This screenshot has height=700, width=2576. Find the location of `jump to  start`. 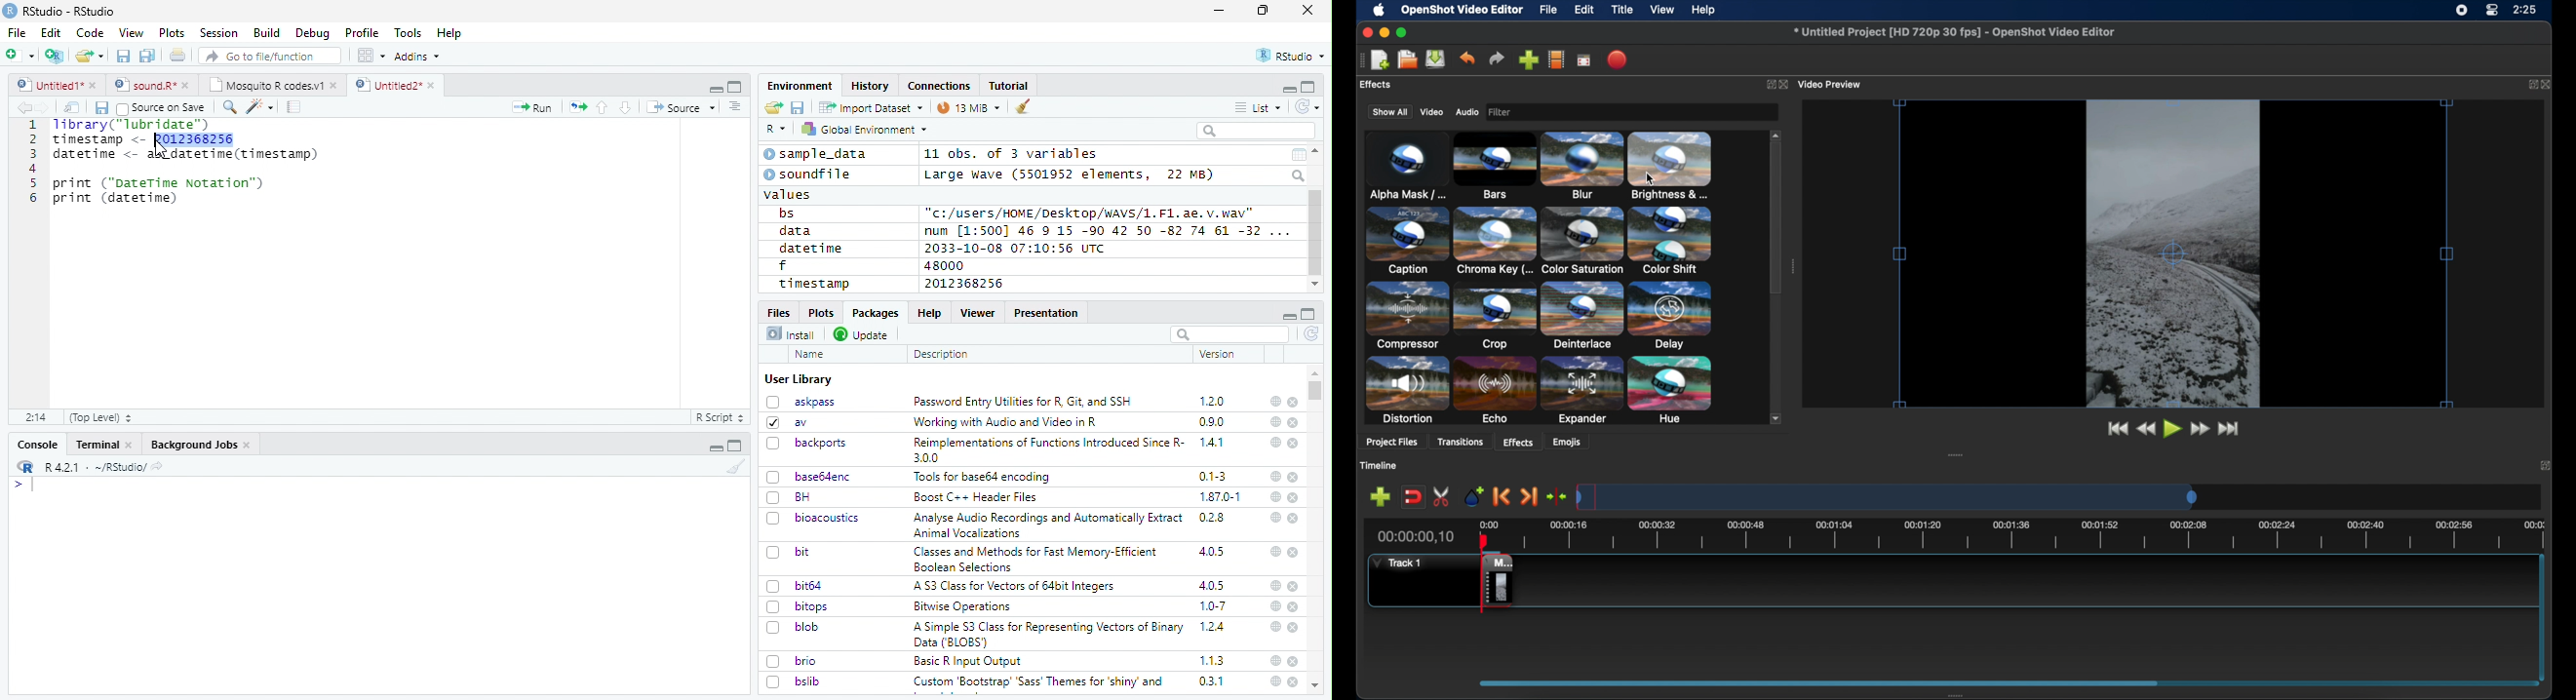

jump to  start is located at coordinates (2116, 427).